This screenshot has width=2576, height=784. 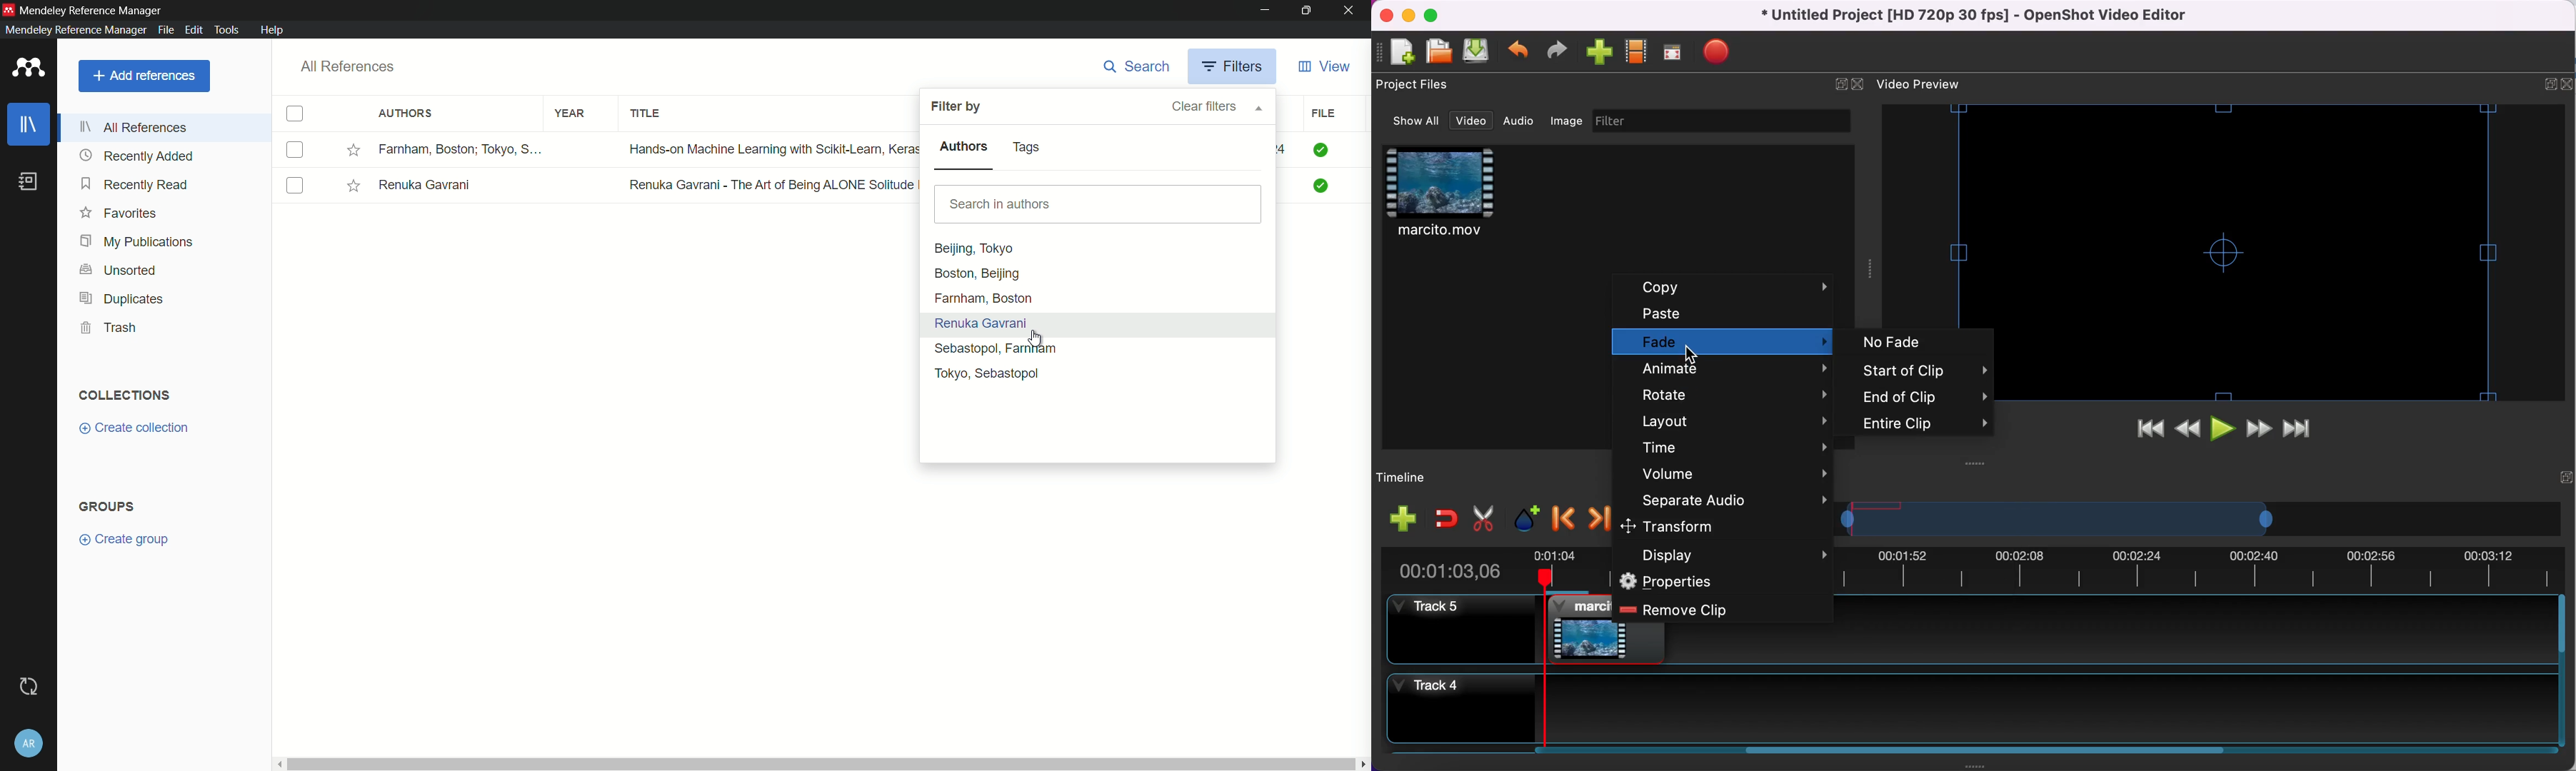 I want to click on trash, so click(x=110, y=328).